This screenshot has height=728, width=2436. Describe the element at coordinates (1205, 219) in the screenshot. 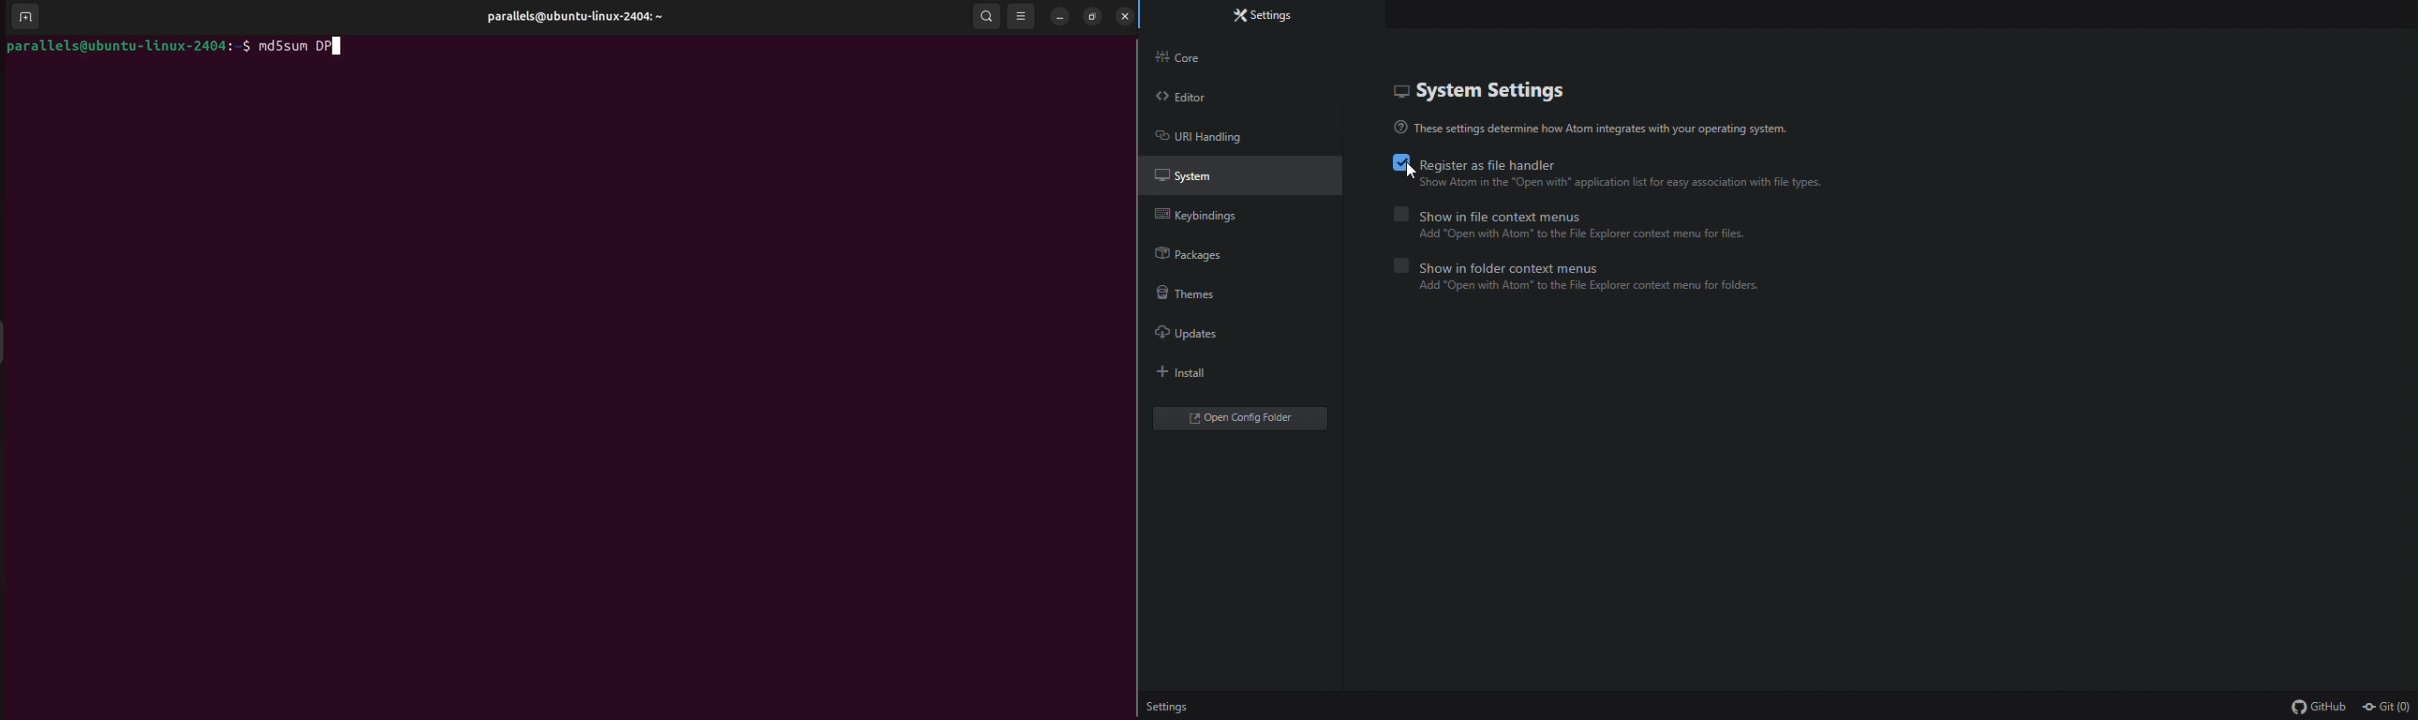

I see `Key binding` at that location.